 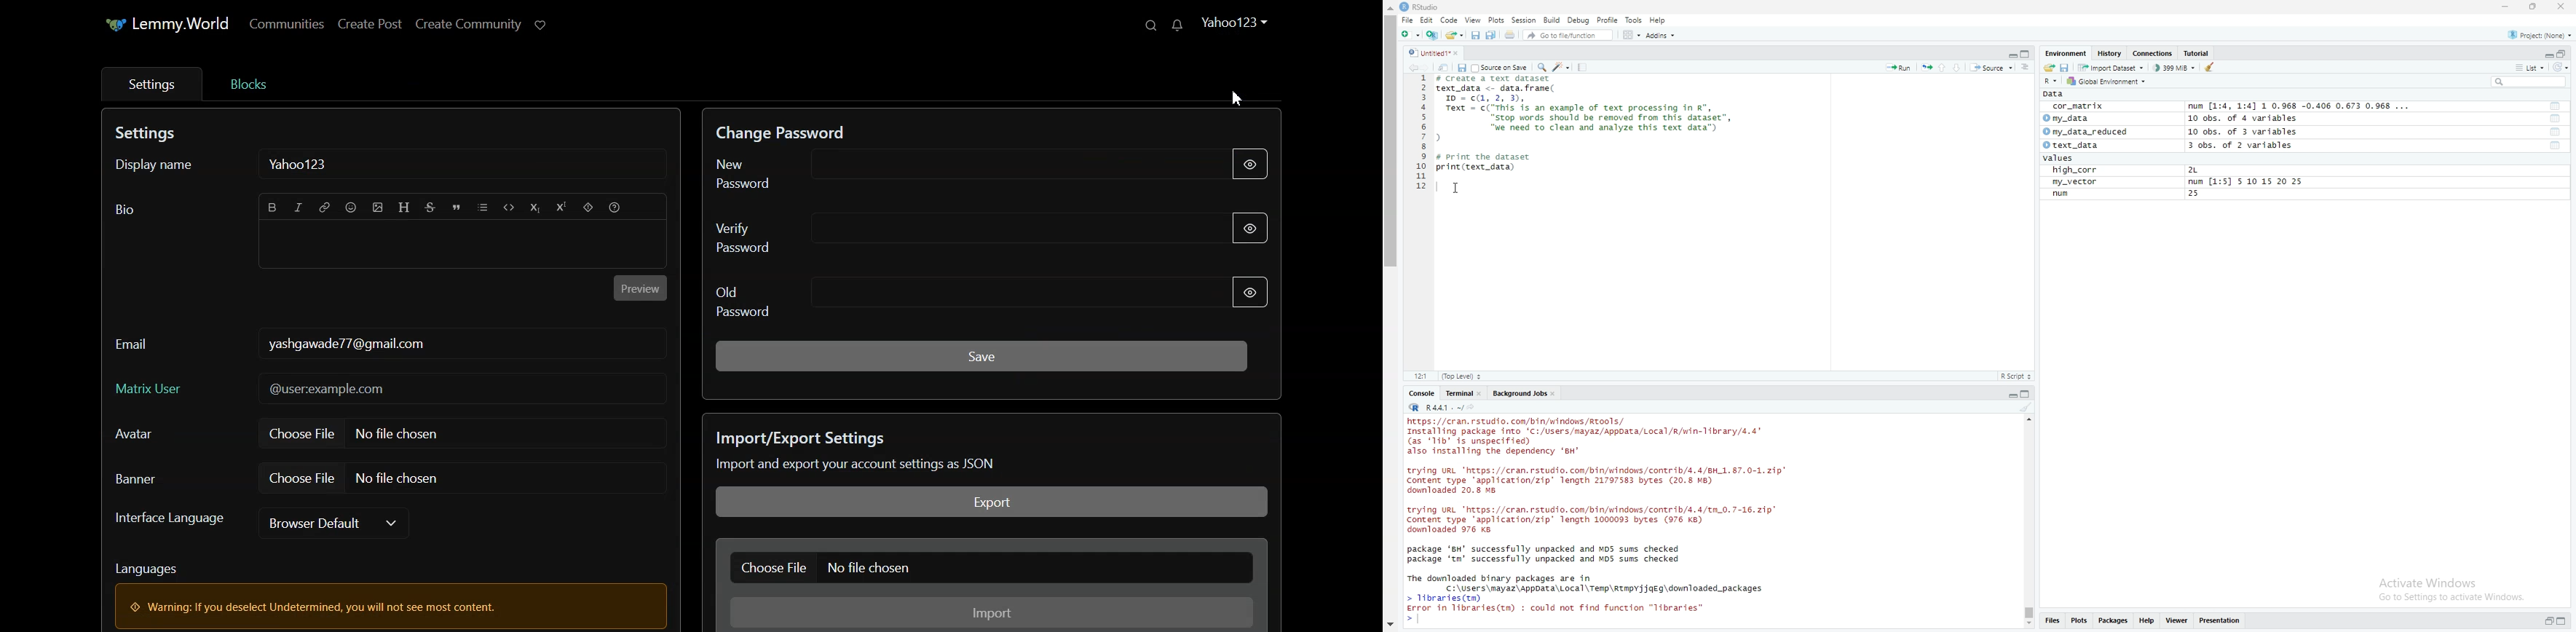 What do you see at coordinates (2560, 7) in the screenshot?
I see `close` at bounding box center [2560, 7].